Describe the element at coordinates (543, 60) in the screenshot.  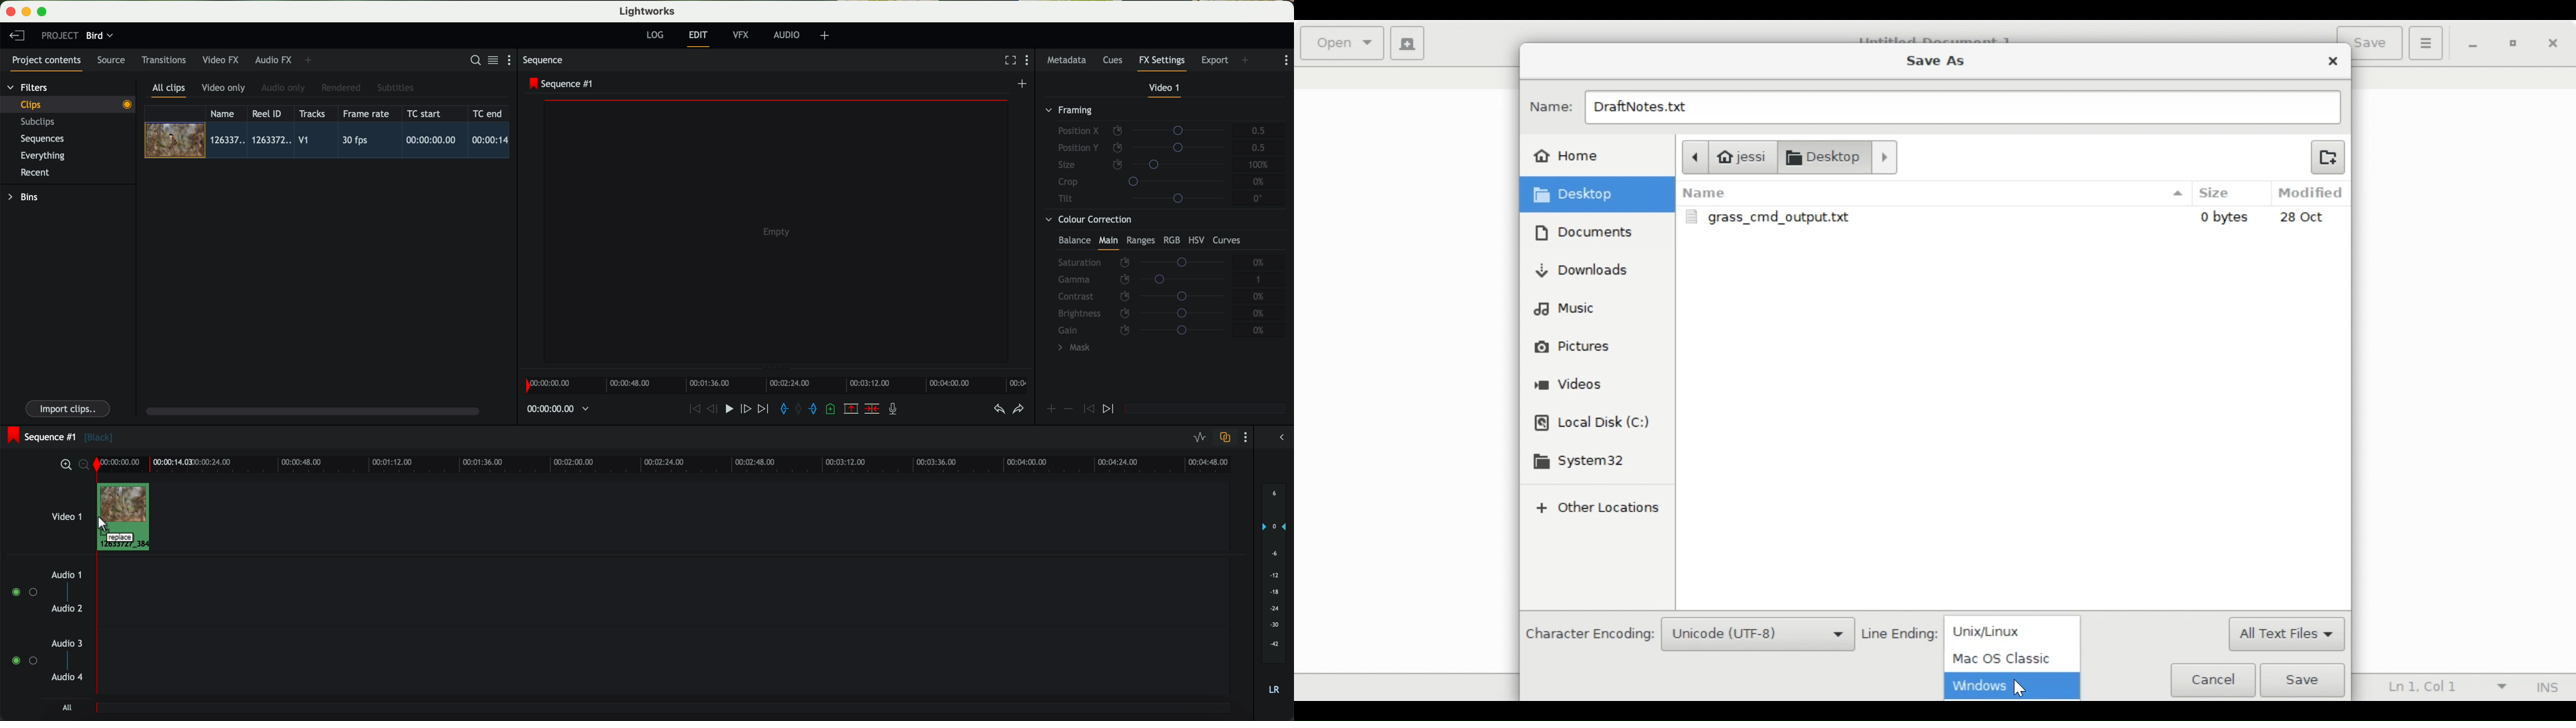
I see `sequence` at that location.